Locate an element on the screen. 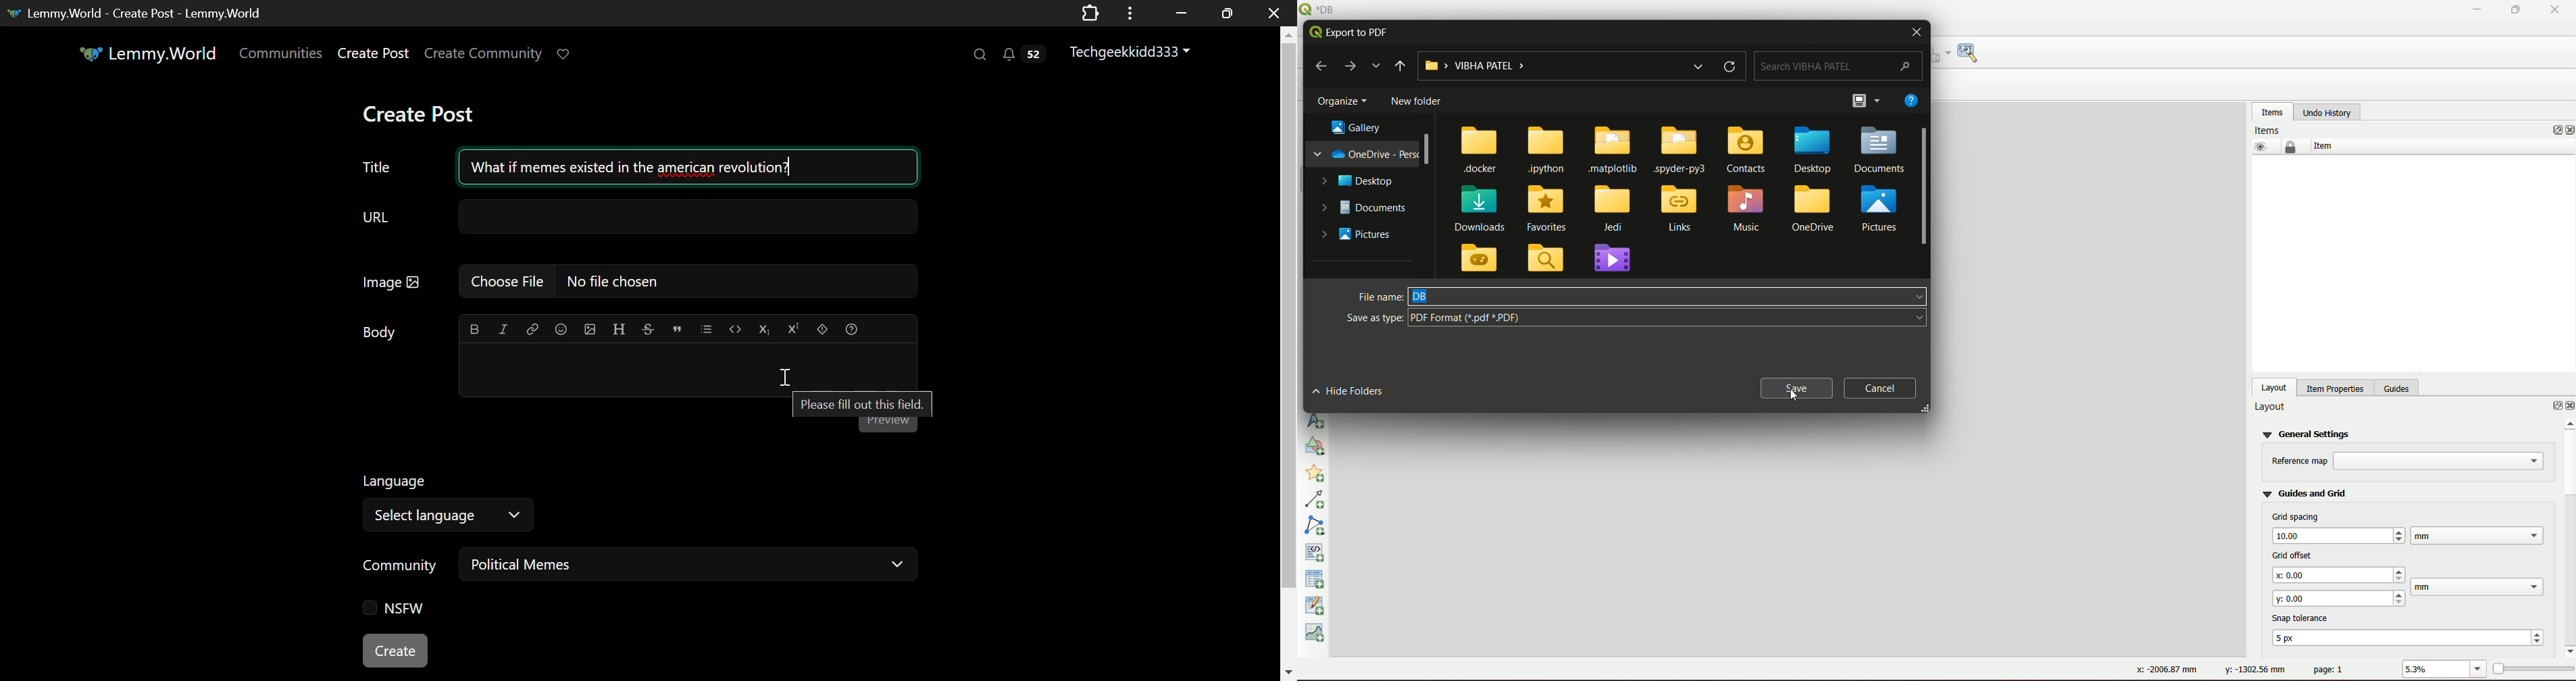  options is located at coordinates (2551, 130).